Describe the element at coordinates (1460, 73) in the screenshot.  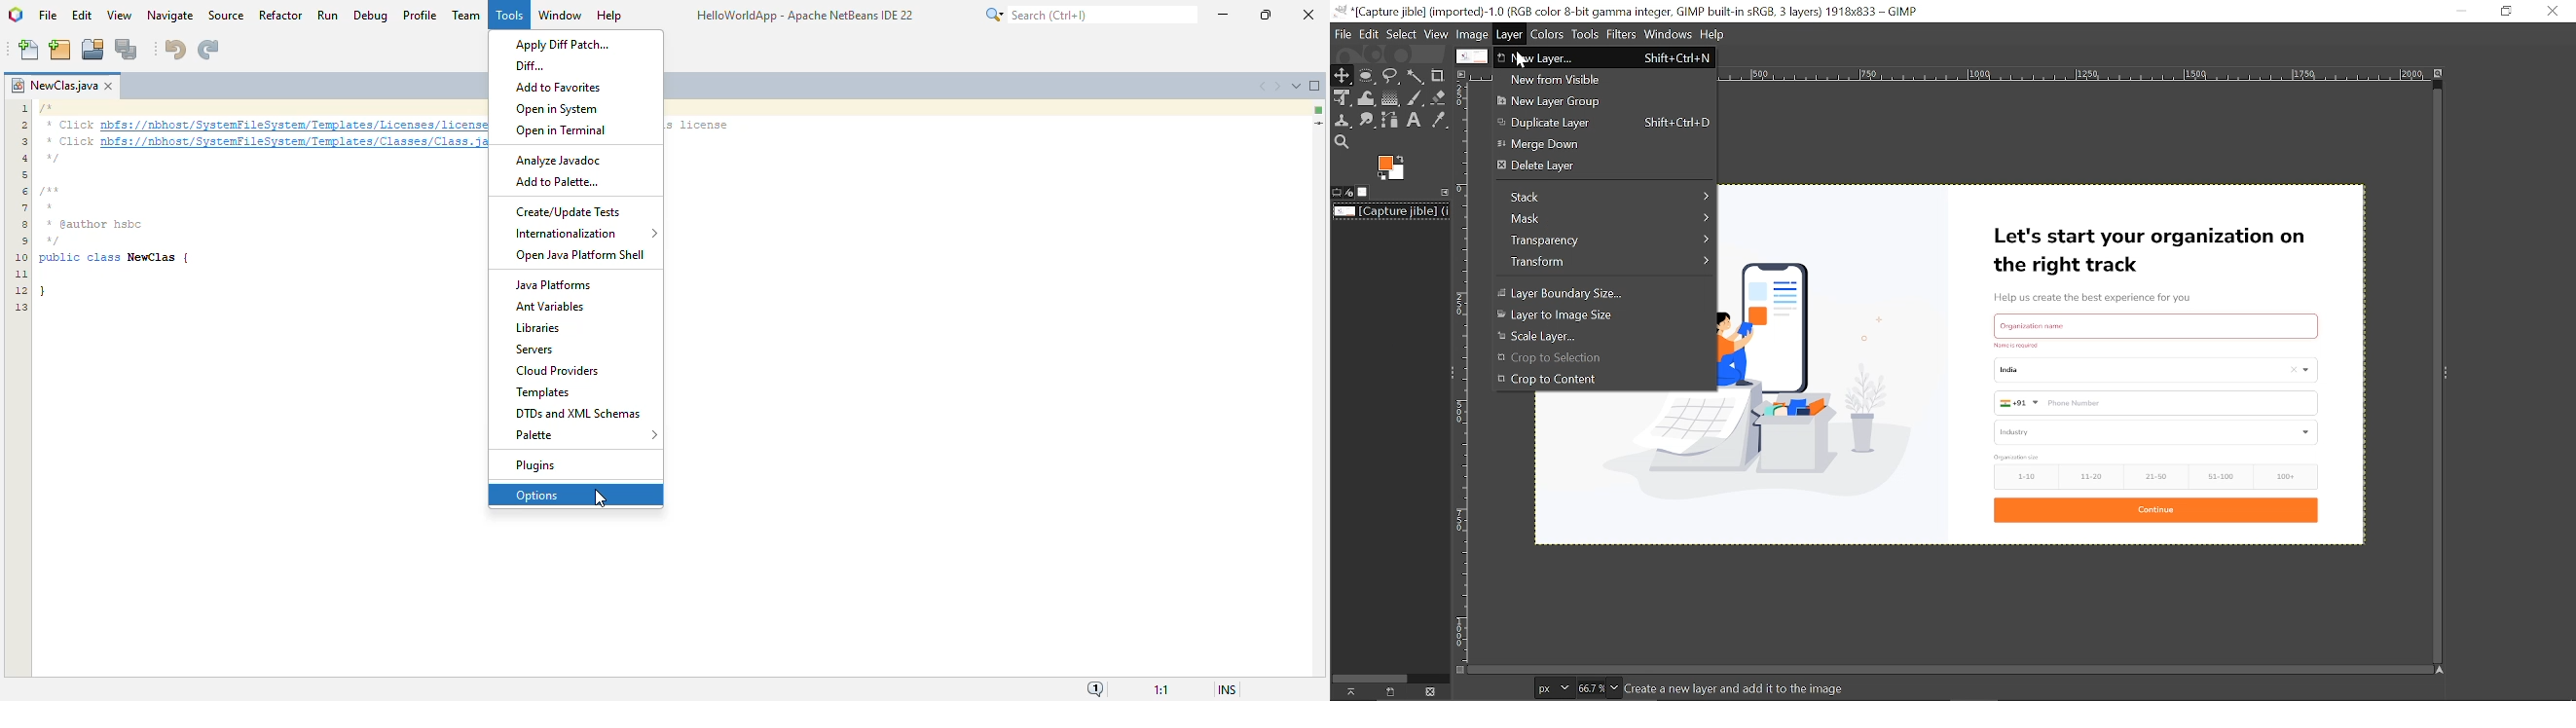
I see `Access this image's menu` at that location.